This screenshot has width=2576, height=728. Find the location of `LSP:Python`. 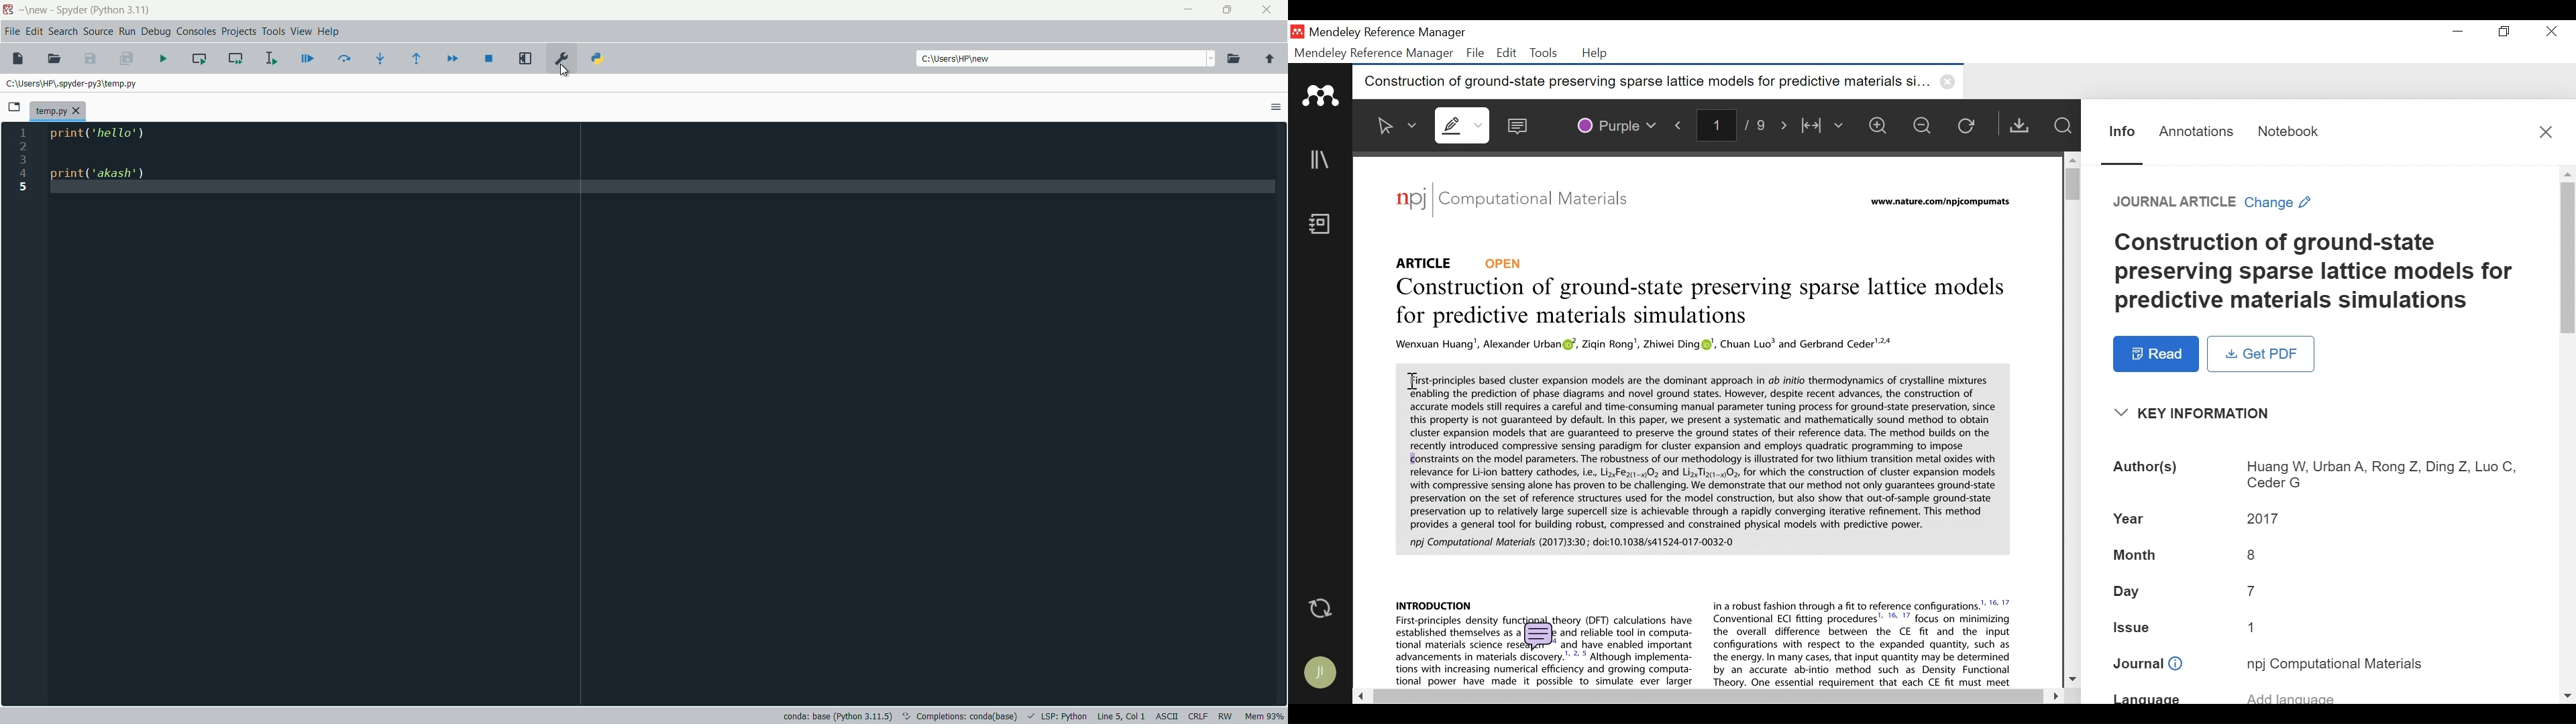

LSP:Python is located at coordinates (1065, 716).